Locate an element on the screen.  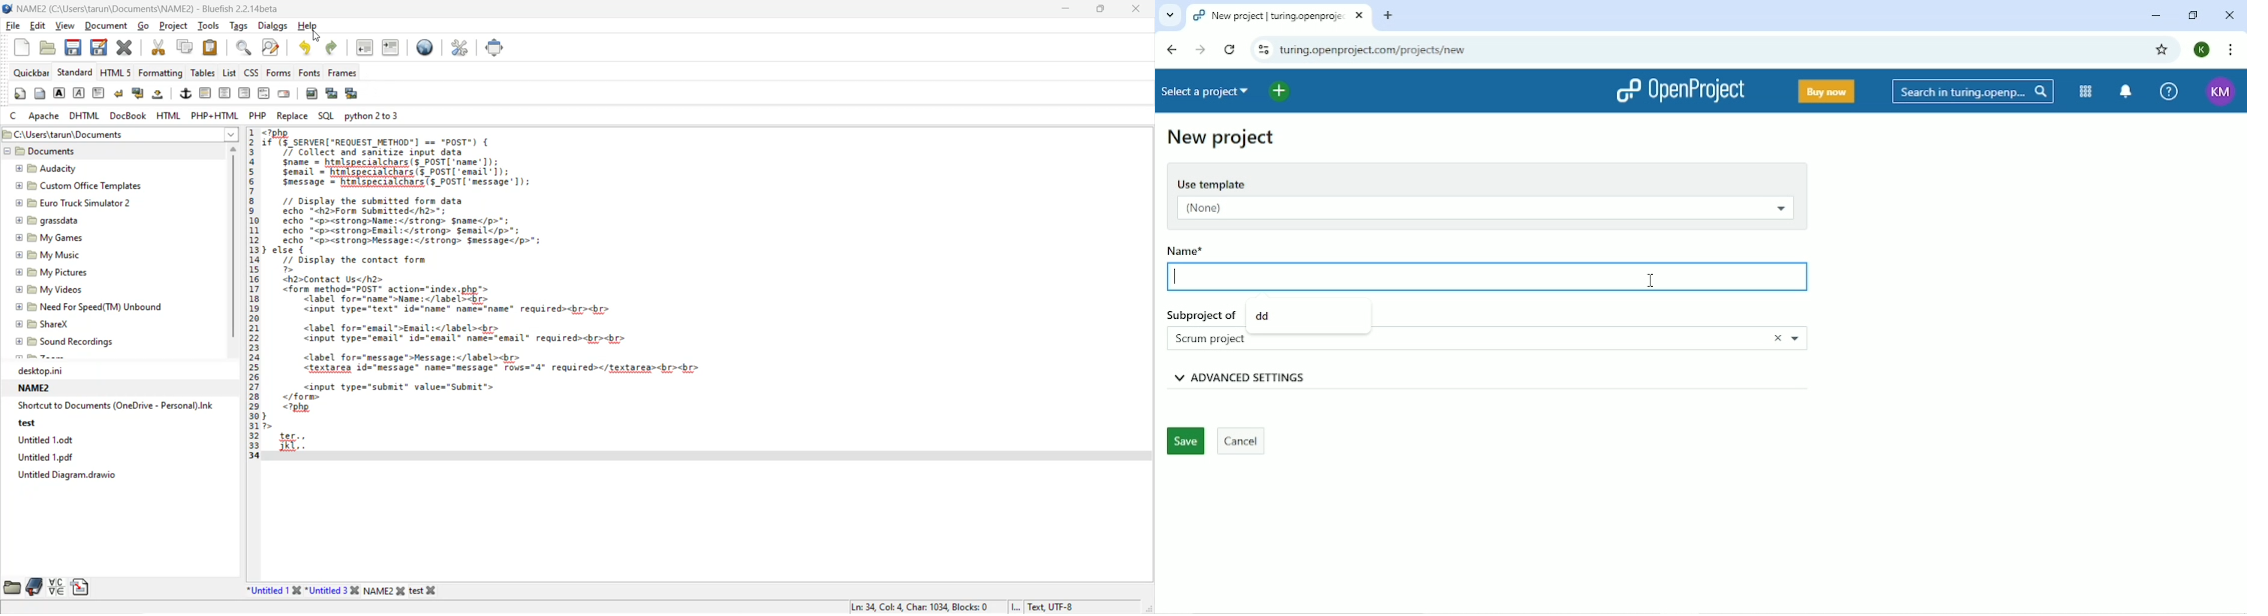
tables is located at coordinates (203, 72).